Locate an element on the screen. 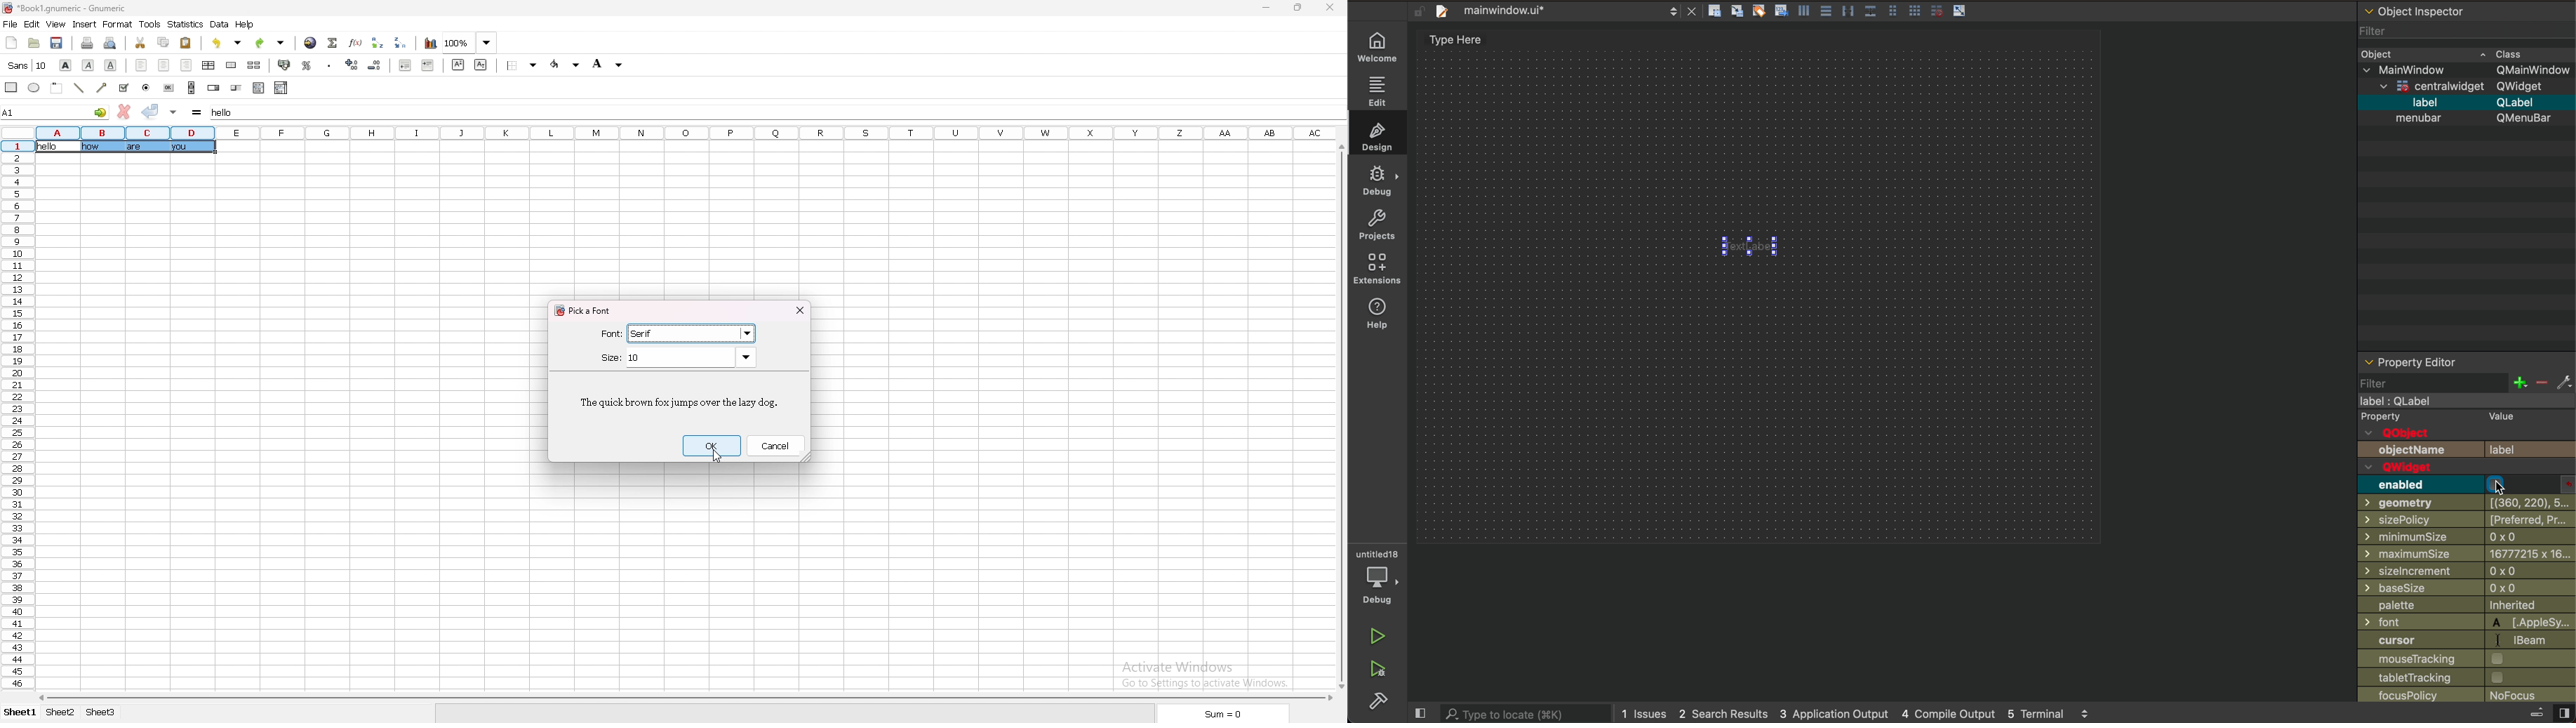 This screenshot has height=728, width=2576. selected cell input is located at coordinates (228, 112).